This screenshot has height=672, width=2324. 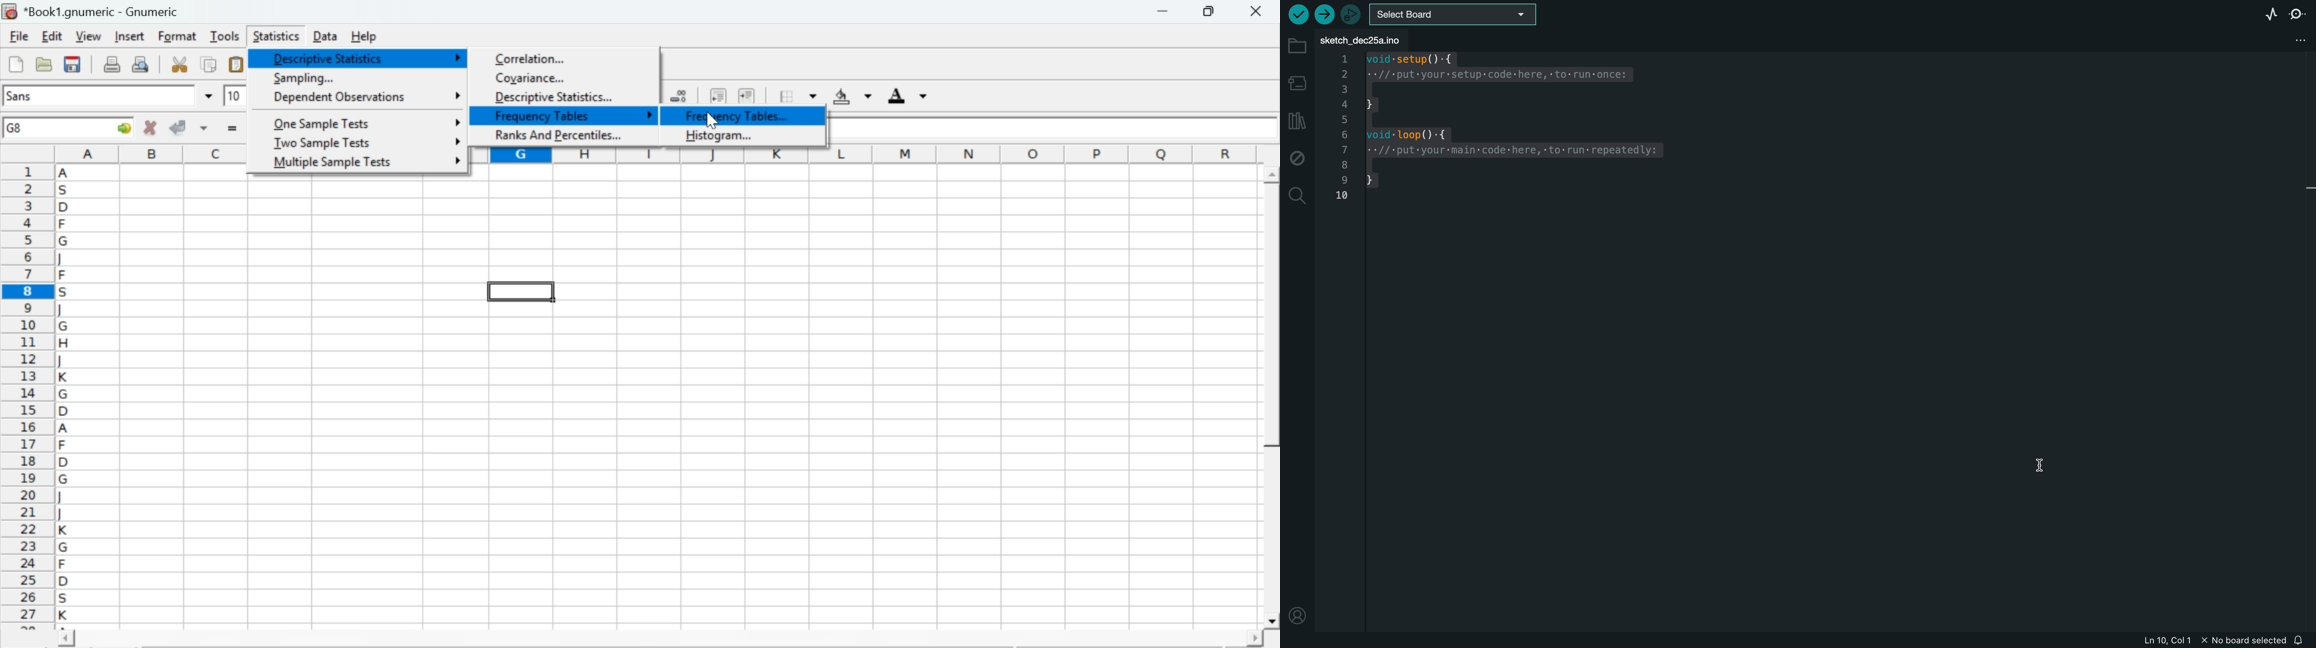 I want to click on print preview, so click(x=141, y=63).